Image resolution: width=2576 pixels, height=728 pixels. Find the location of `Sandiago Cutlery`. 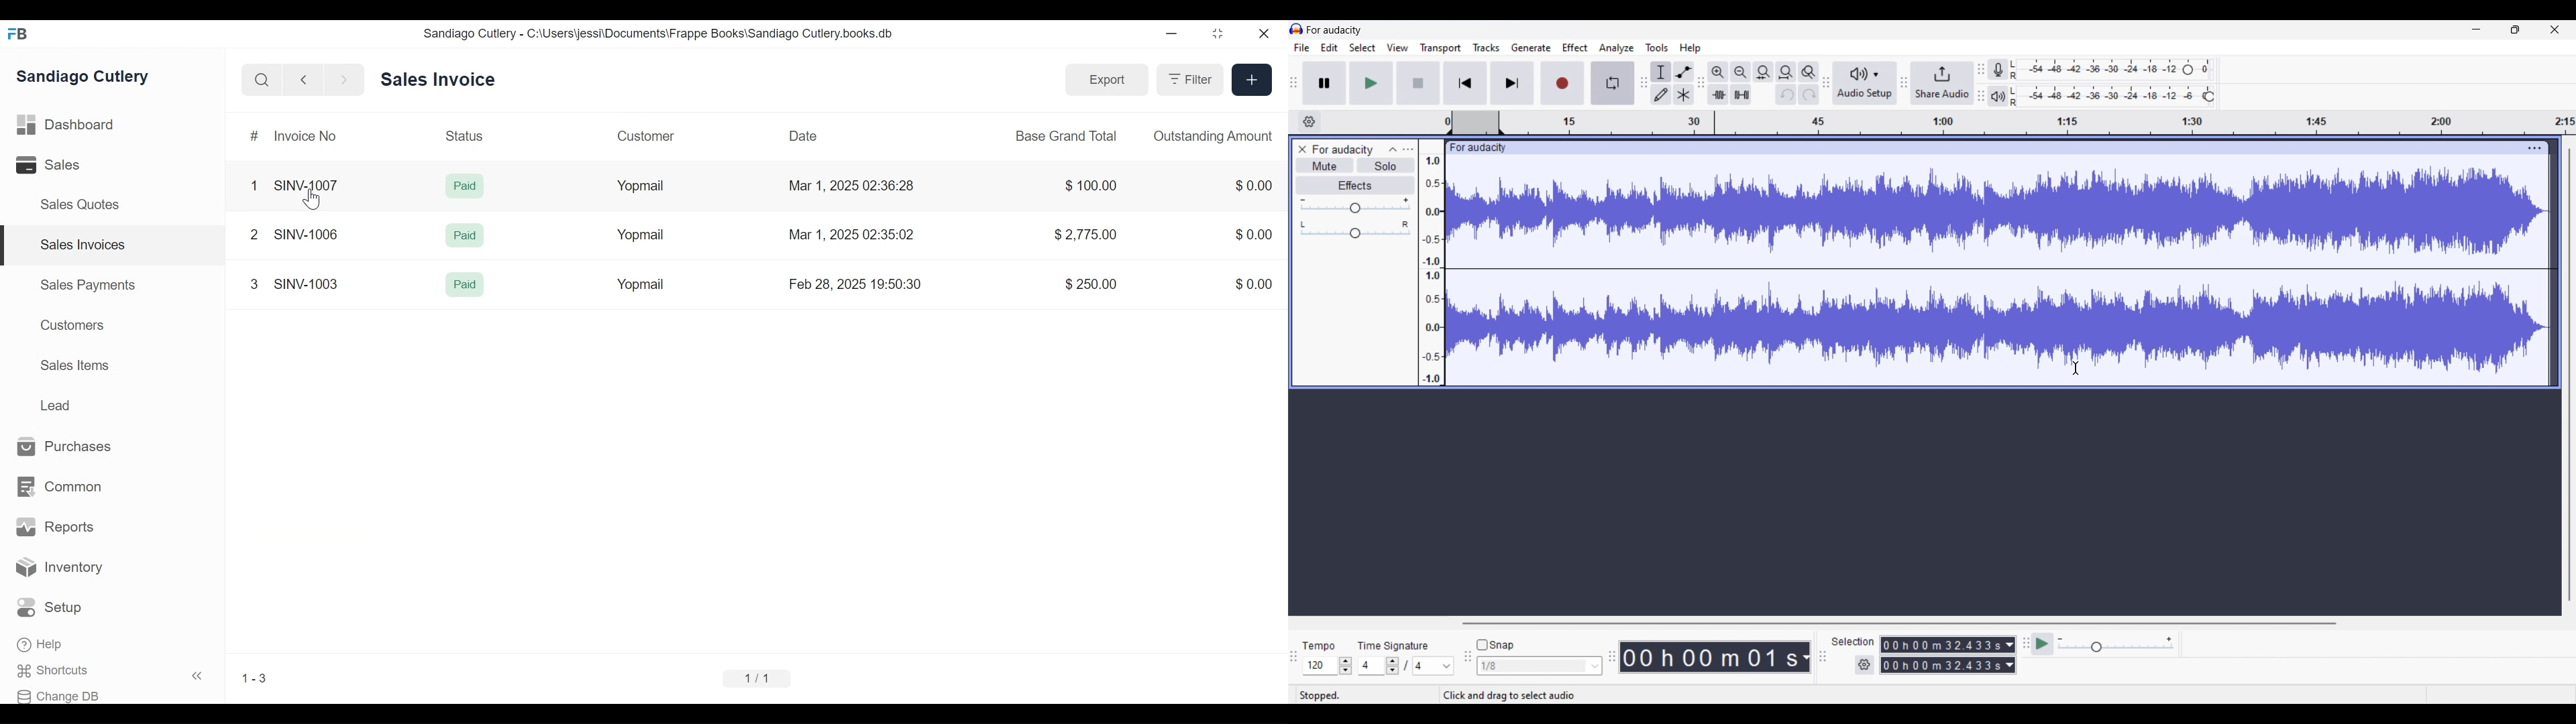

Sandiago Cutlery is located at coordinates (83, 75).